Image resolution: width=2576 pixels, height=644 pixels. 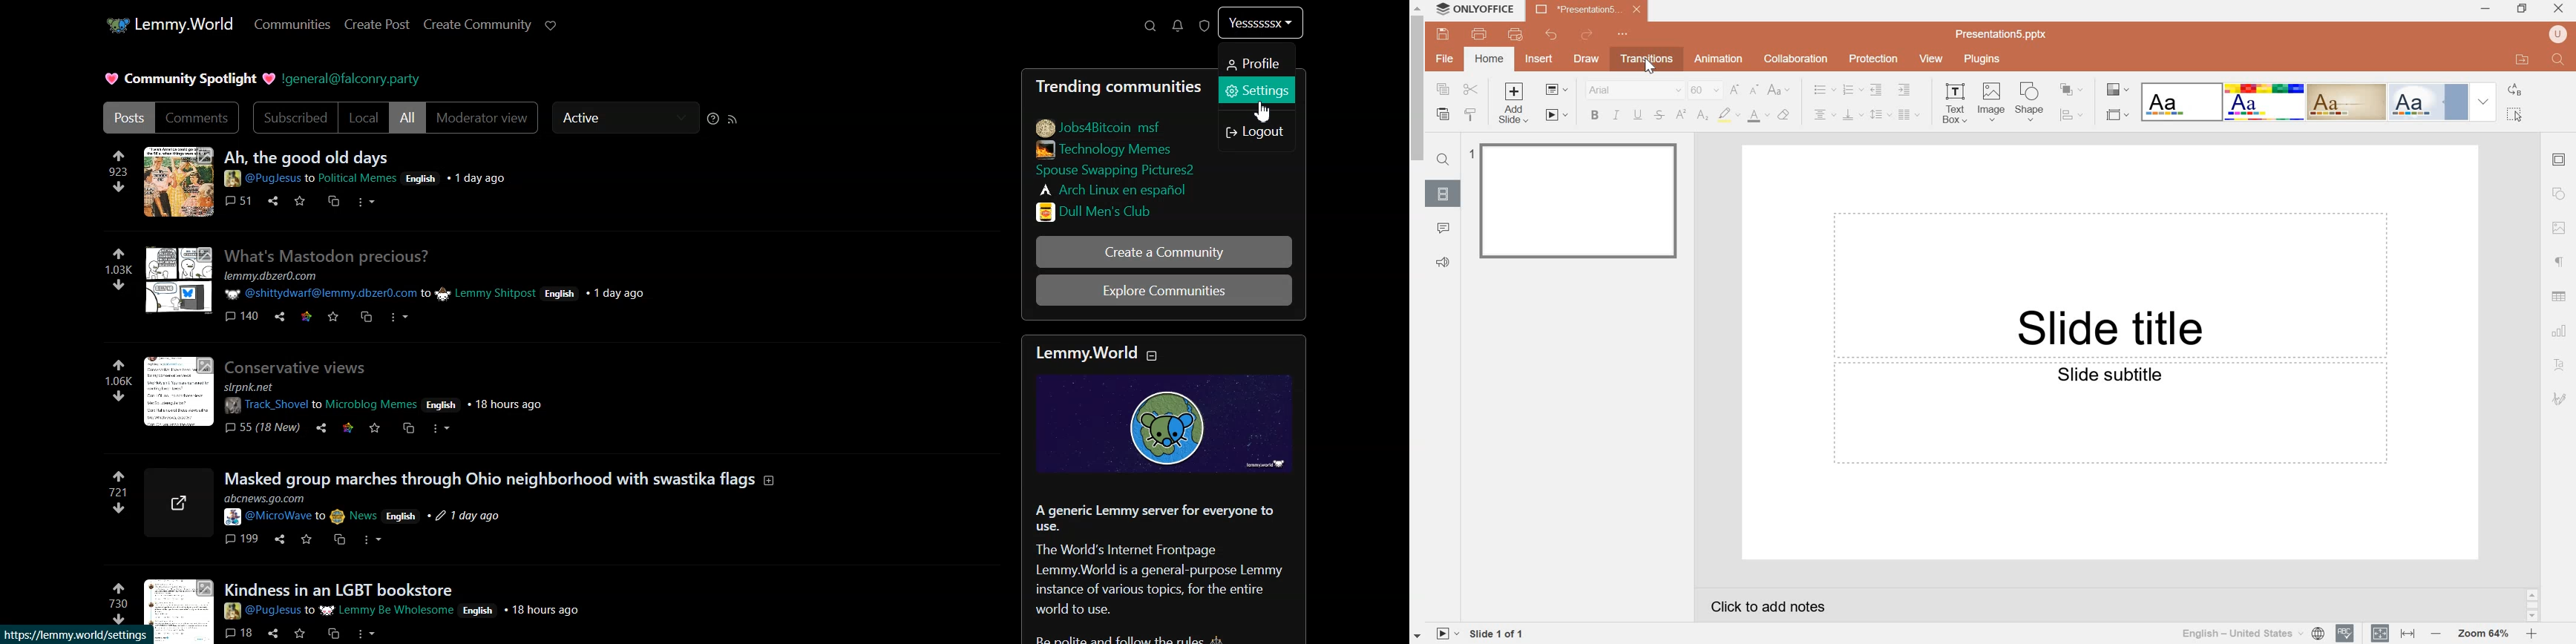 I want to click on change color theme, so click(x=2119, y=91).